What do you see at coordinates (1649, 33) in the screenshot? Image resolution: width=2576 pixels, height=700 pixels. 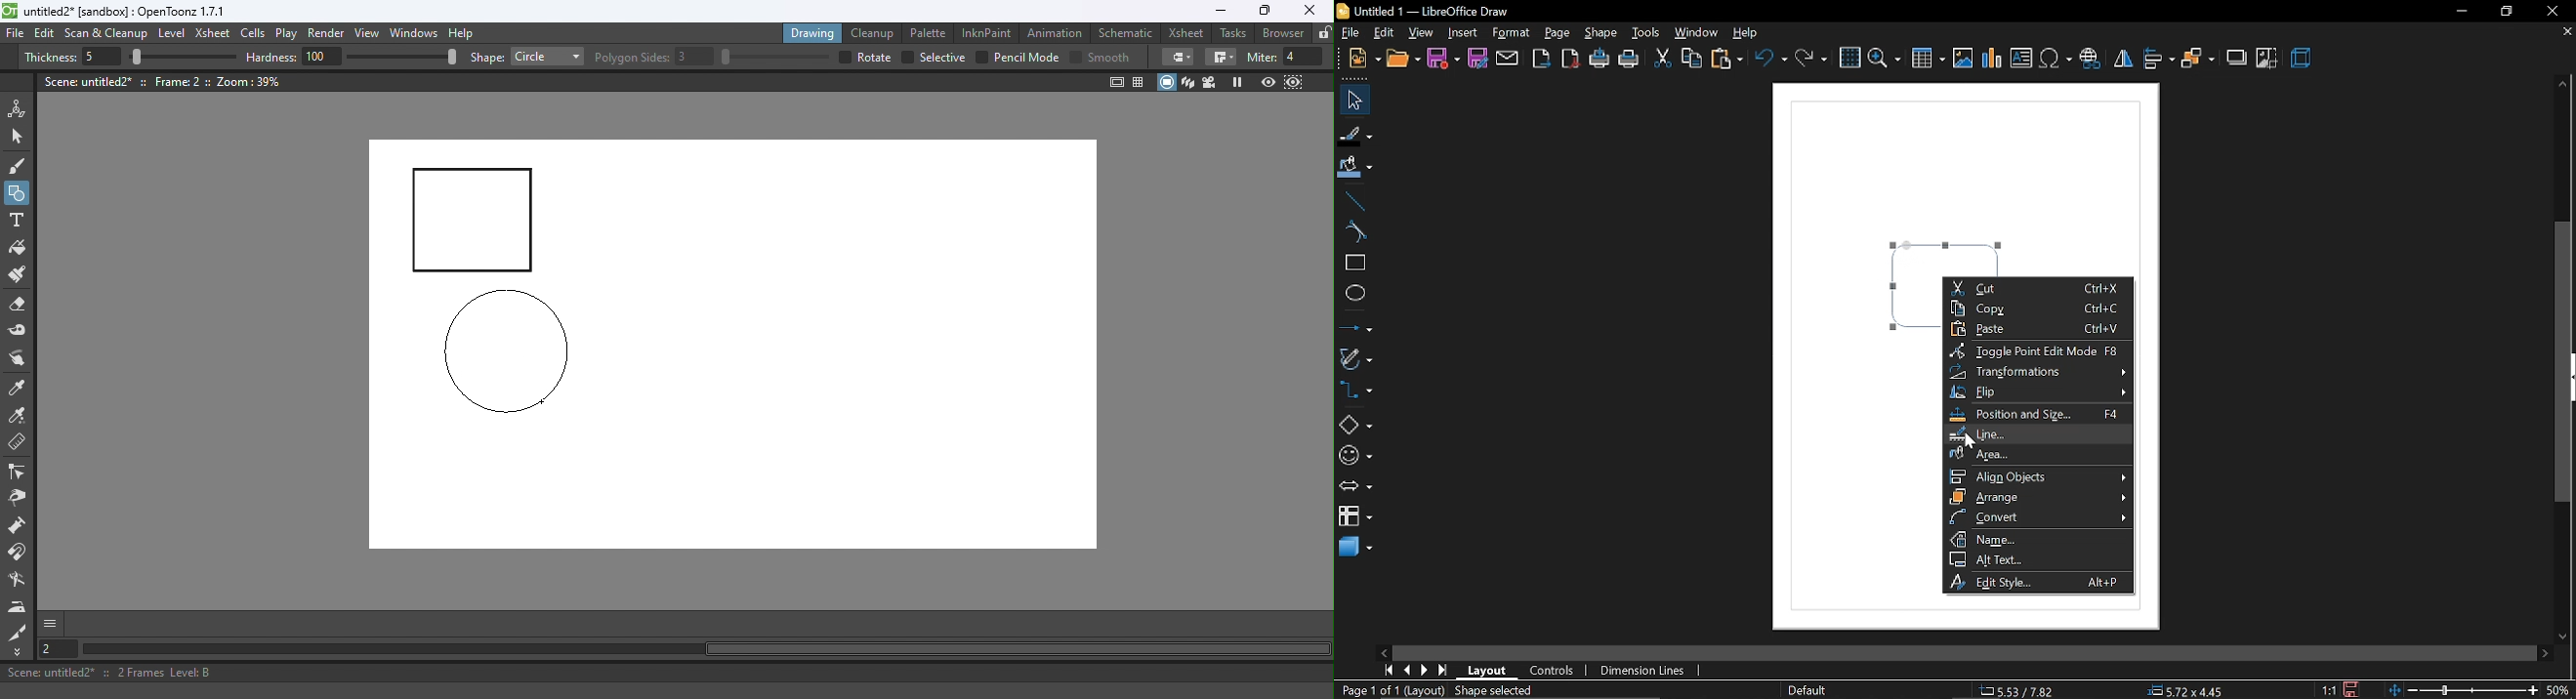 I see `tools` at bounding box center [1649, 33].